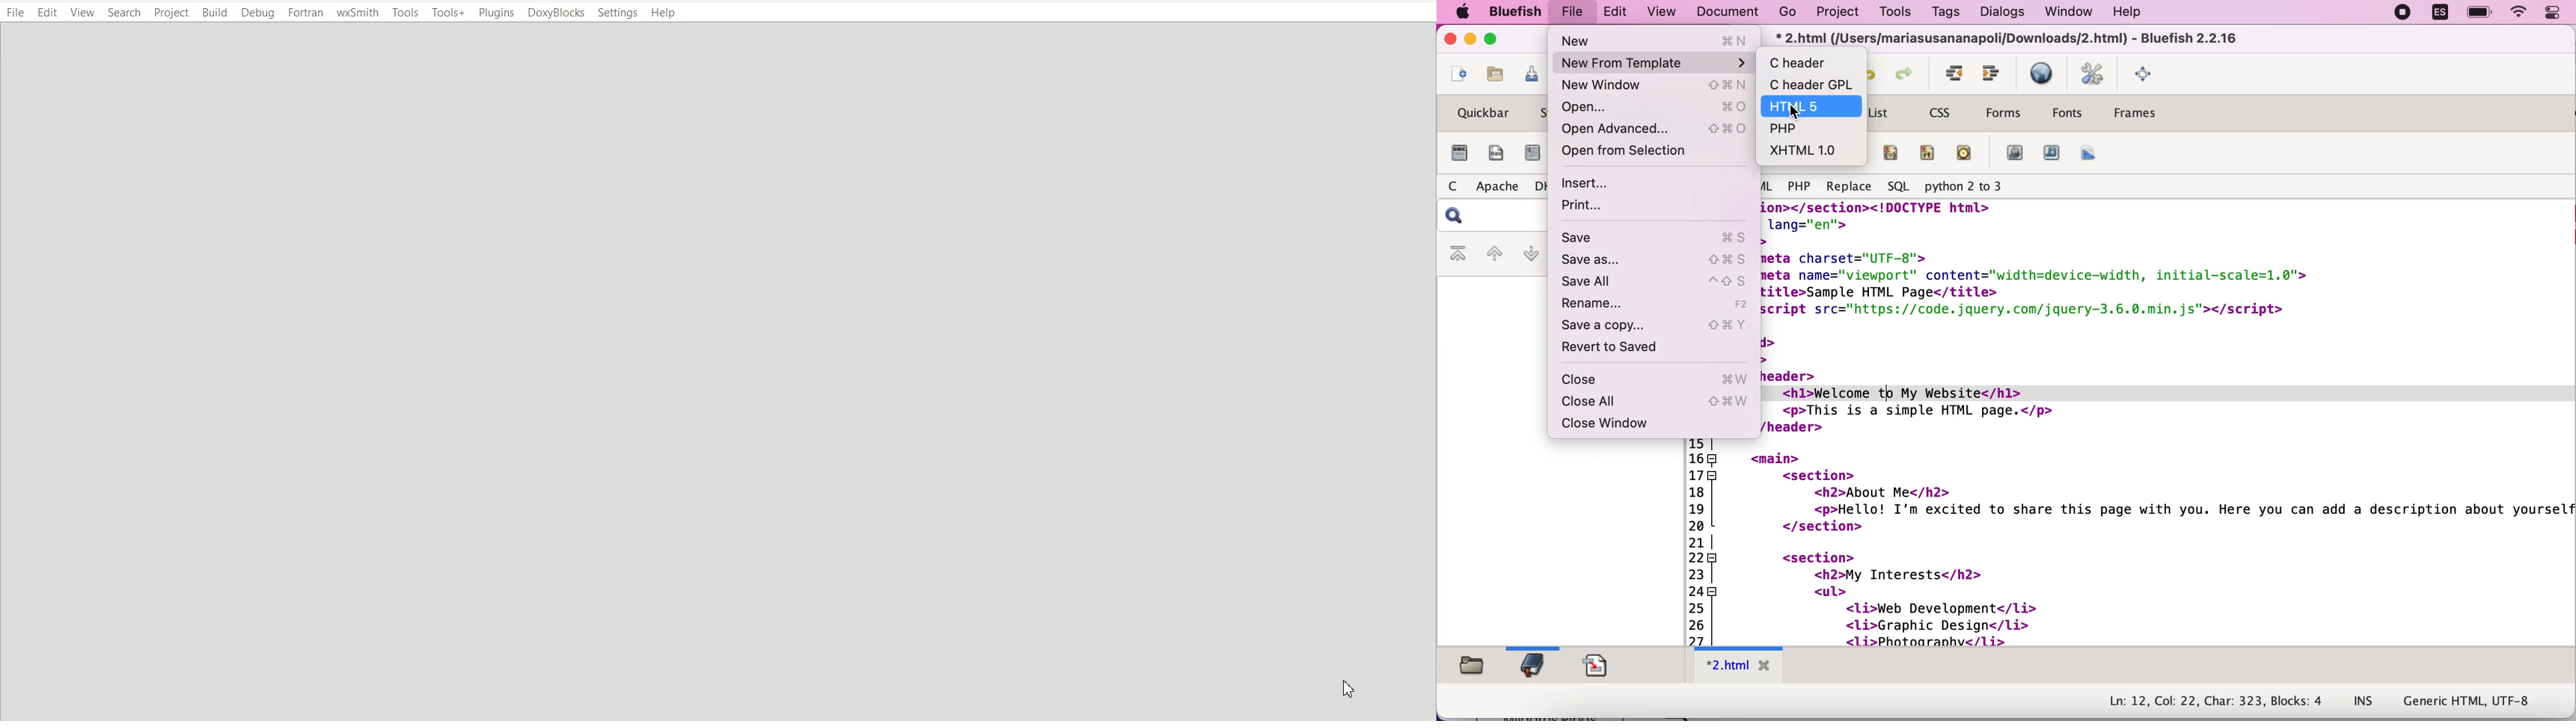 The height and width of the screenshot is (728, 2576). What do you see at coordinates (1347, 688) in the screenshot?
I see `Cursor` at bounding box center [1347, 688].